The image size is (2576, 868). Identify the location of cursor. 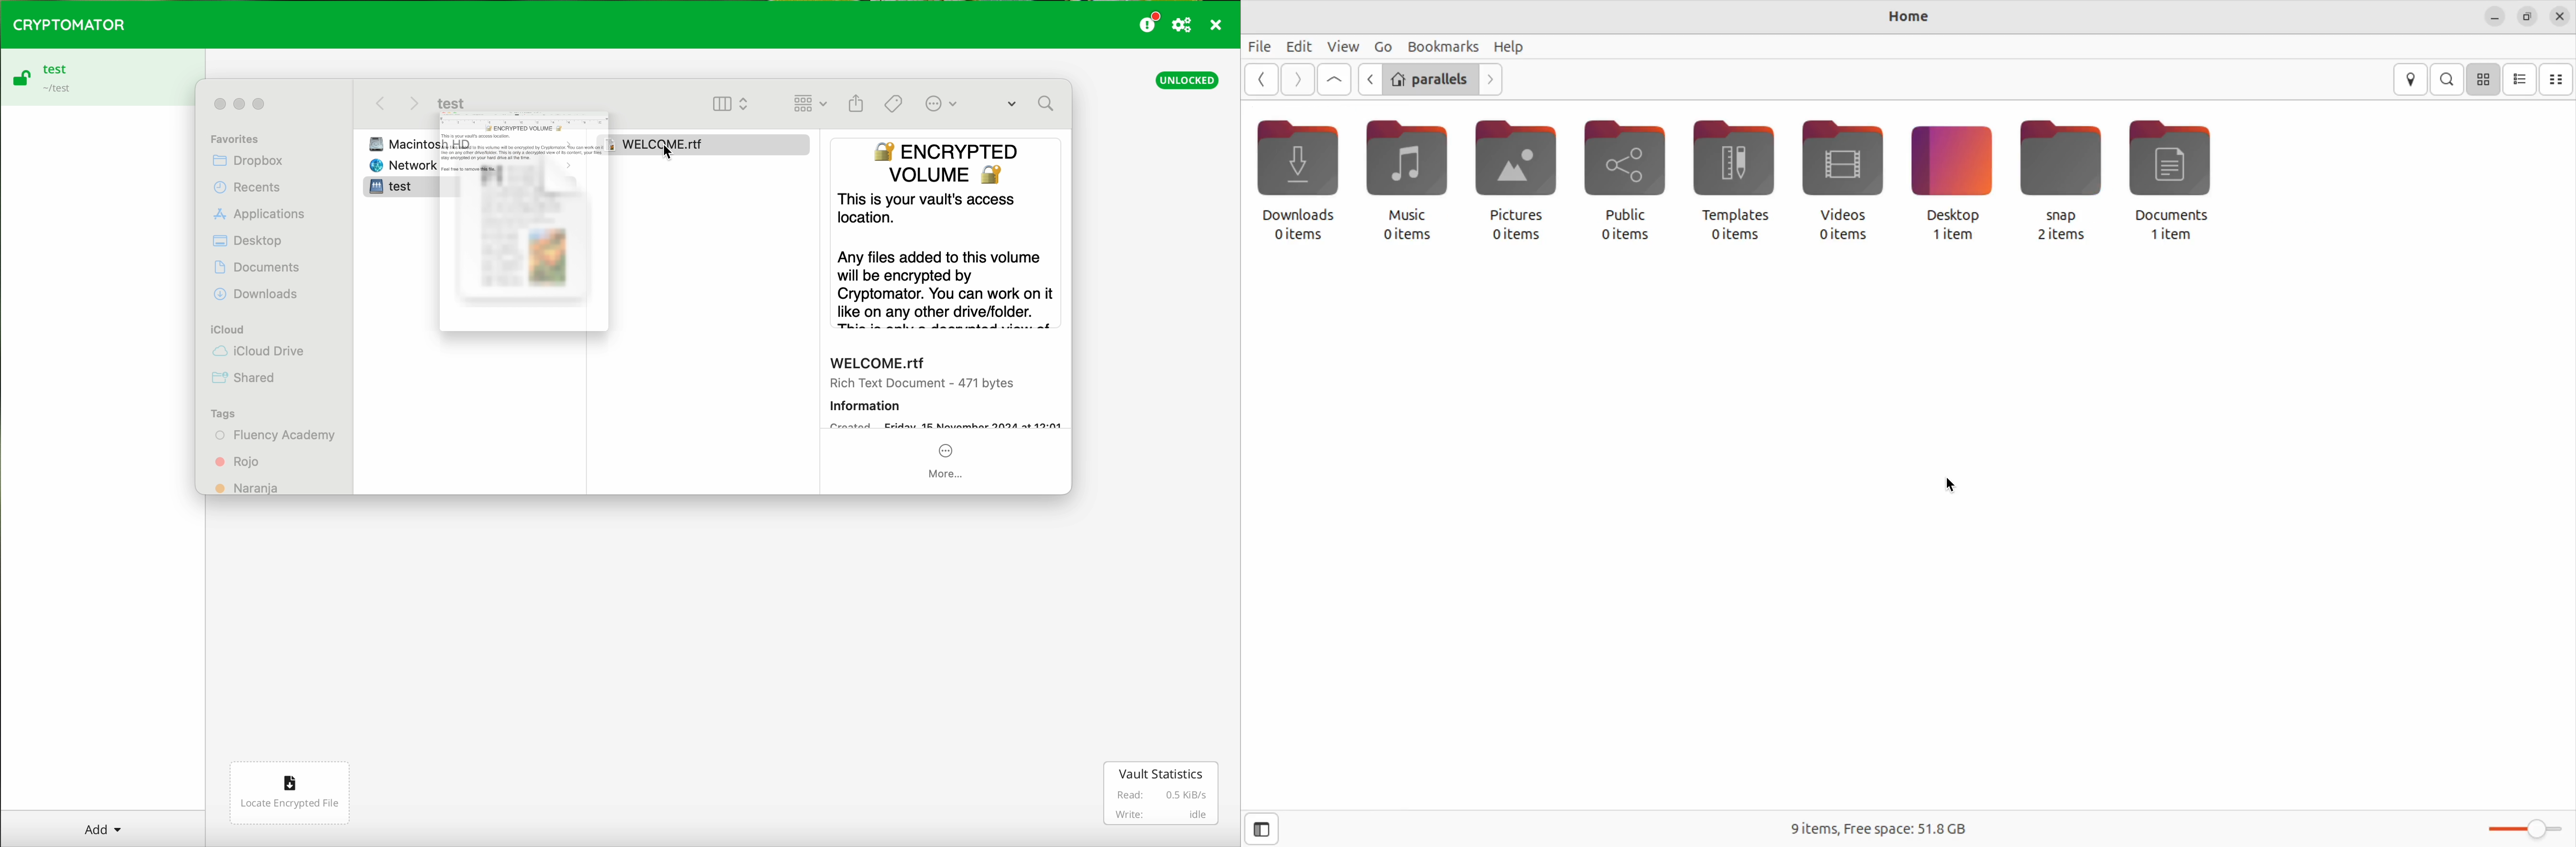
(1954, 485).